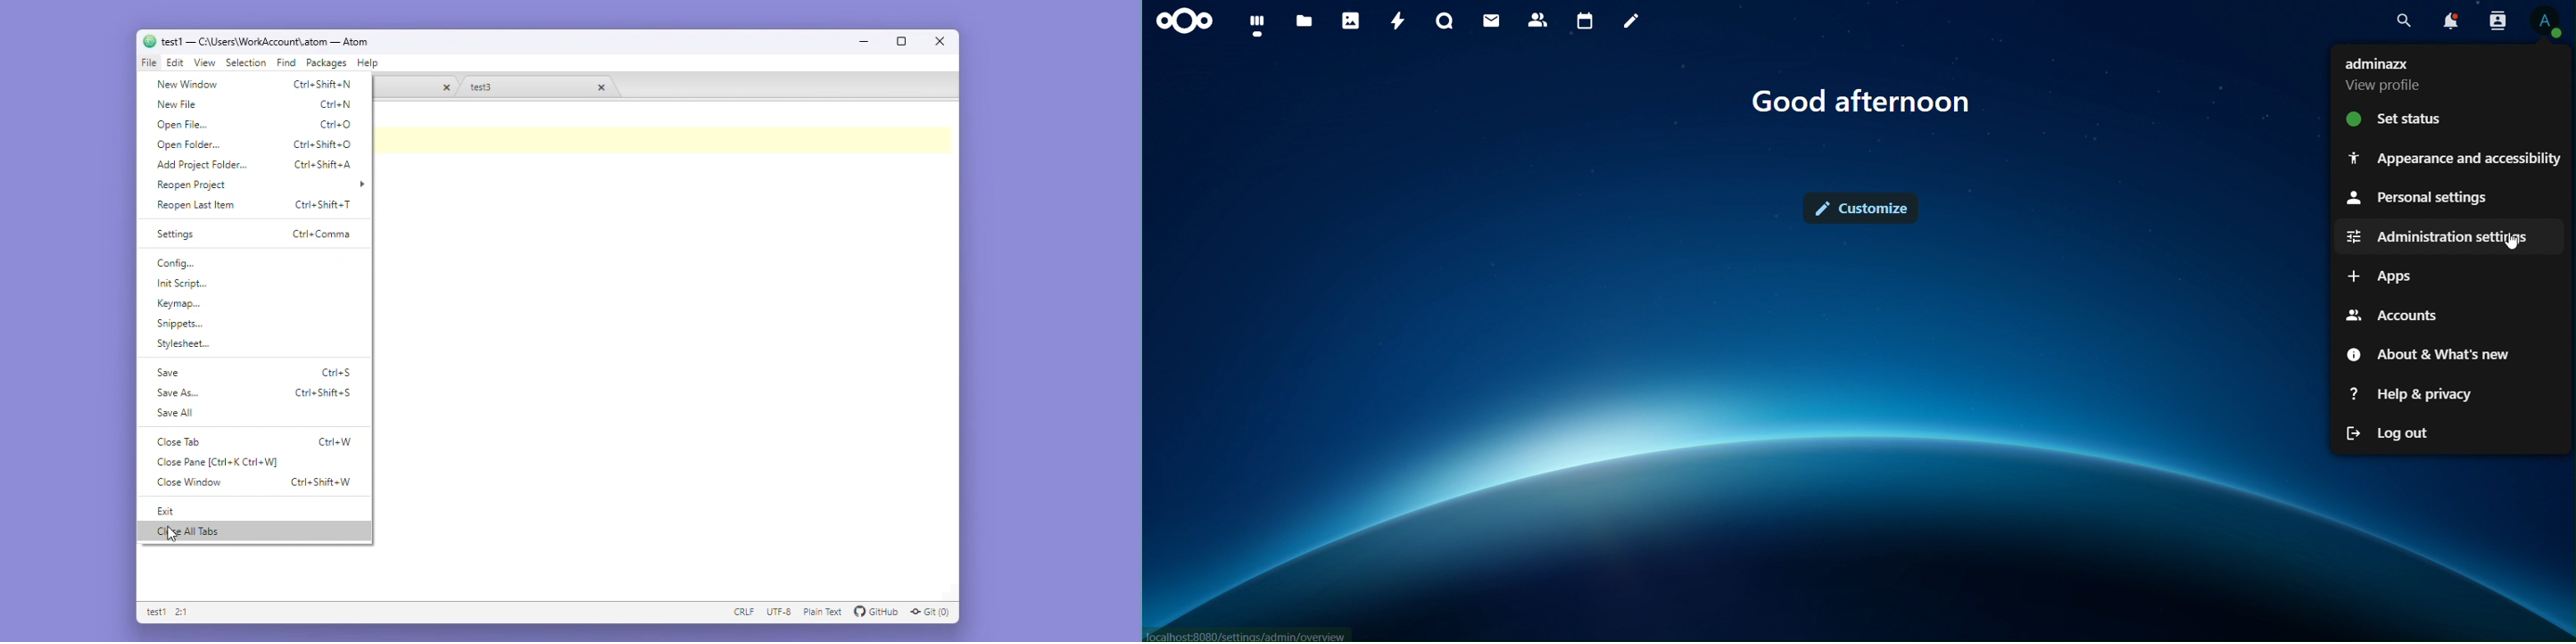 This screenshot has width=2576, height=644. I want to click on ctrl+o, so click(337, 123).